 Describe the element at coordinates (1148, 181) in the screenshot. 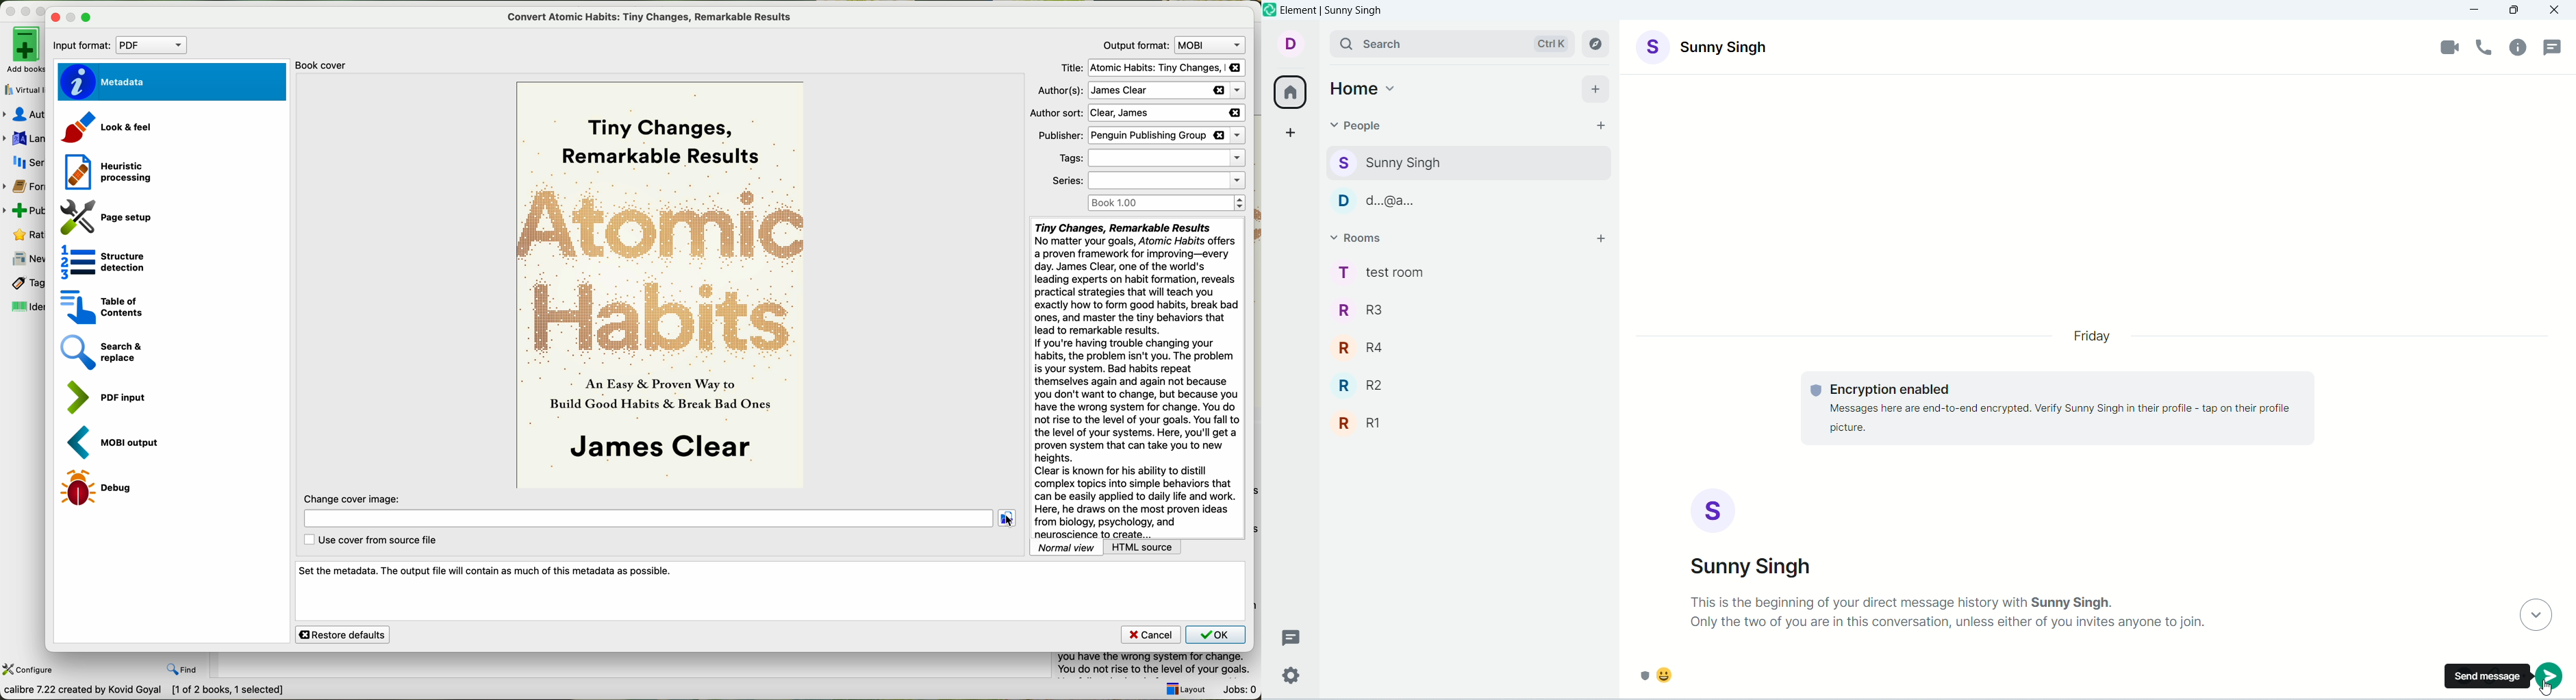

I see `series` at that location.